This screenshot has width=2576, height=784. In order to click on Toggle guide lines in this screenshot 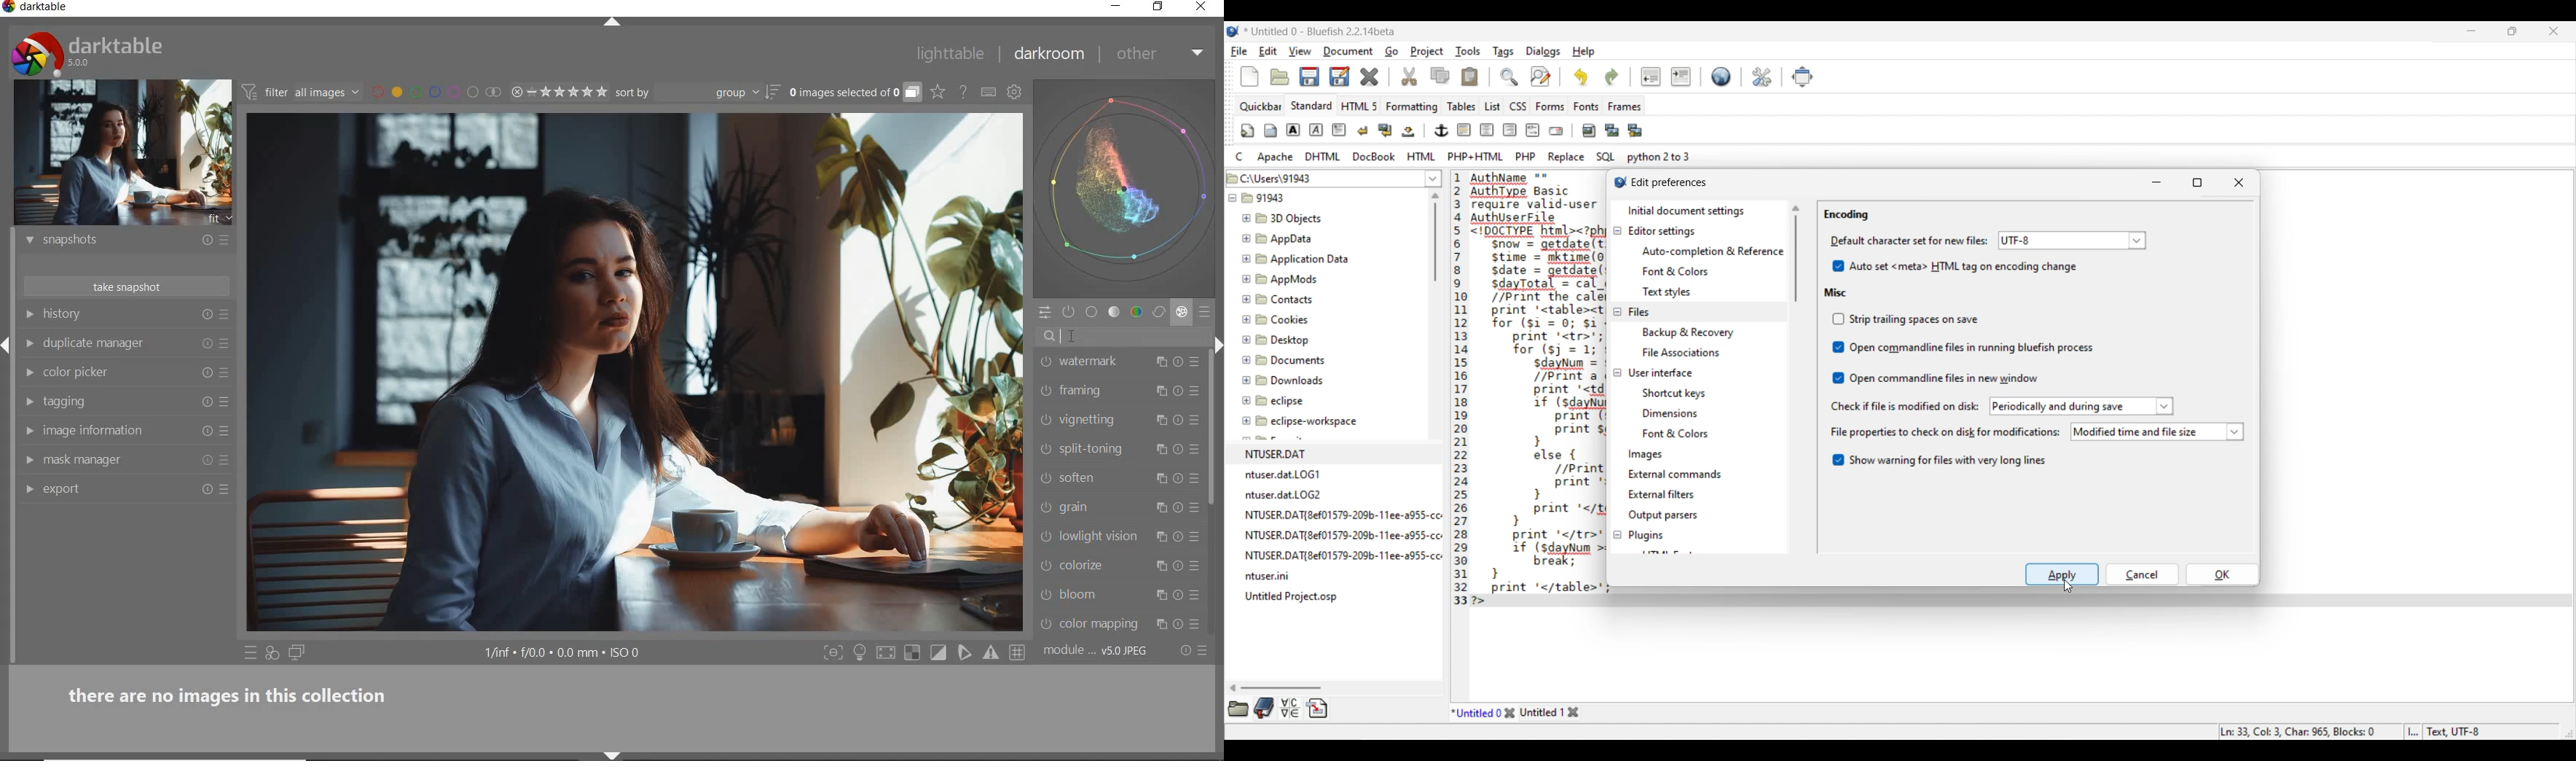, I will do `click(1018, 652)`.